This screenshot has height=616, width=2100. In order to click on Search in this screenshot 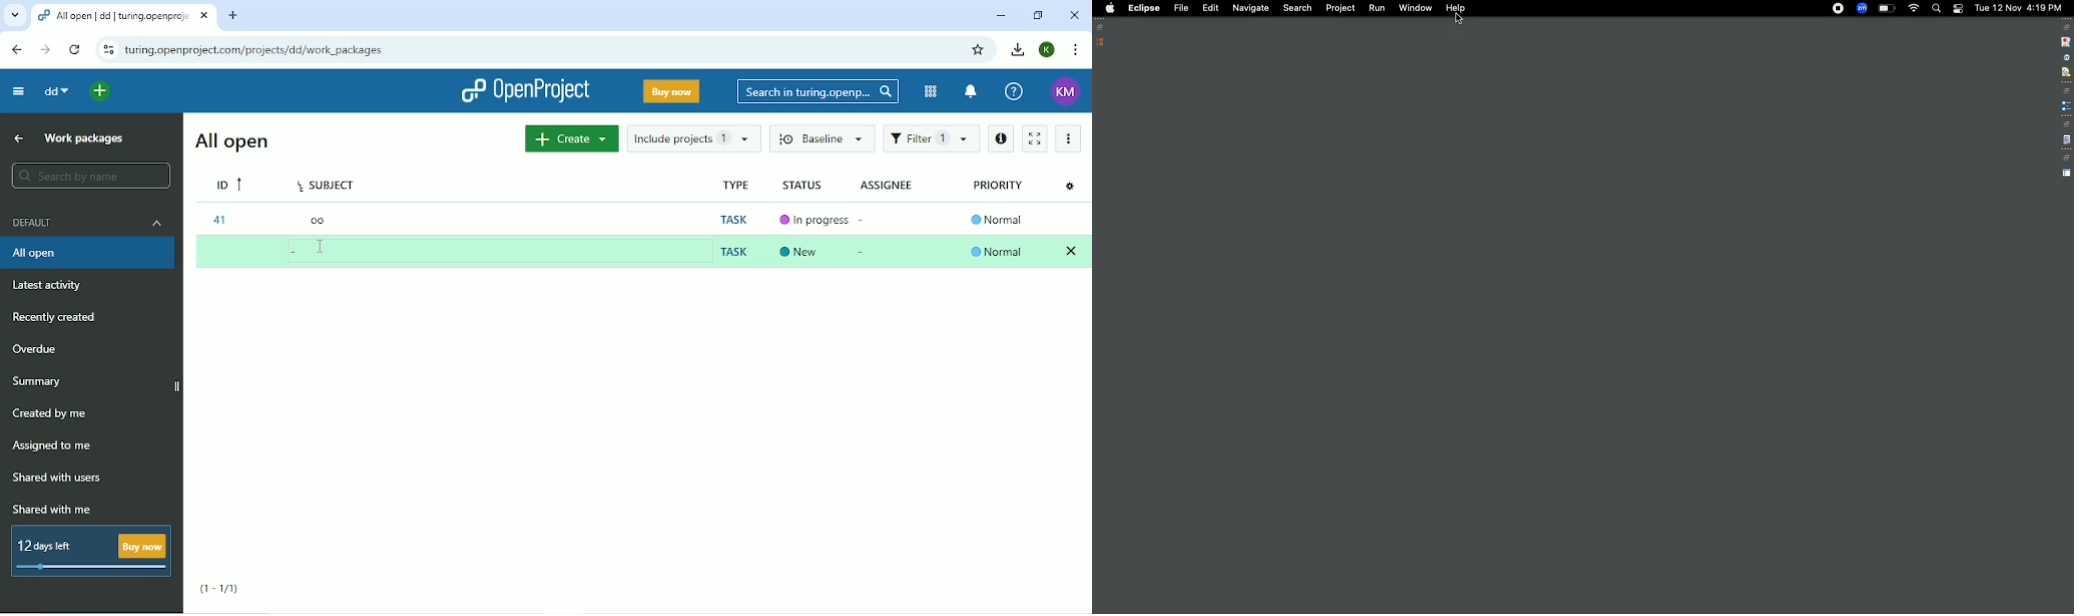, I will do `click(1936, 8)`.